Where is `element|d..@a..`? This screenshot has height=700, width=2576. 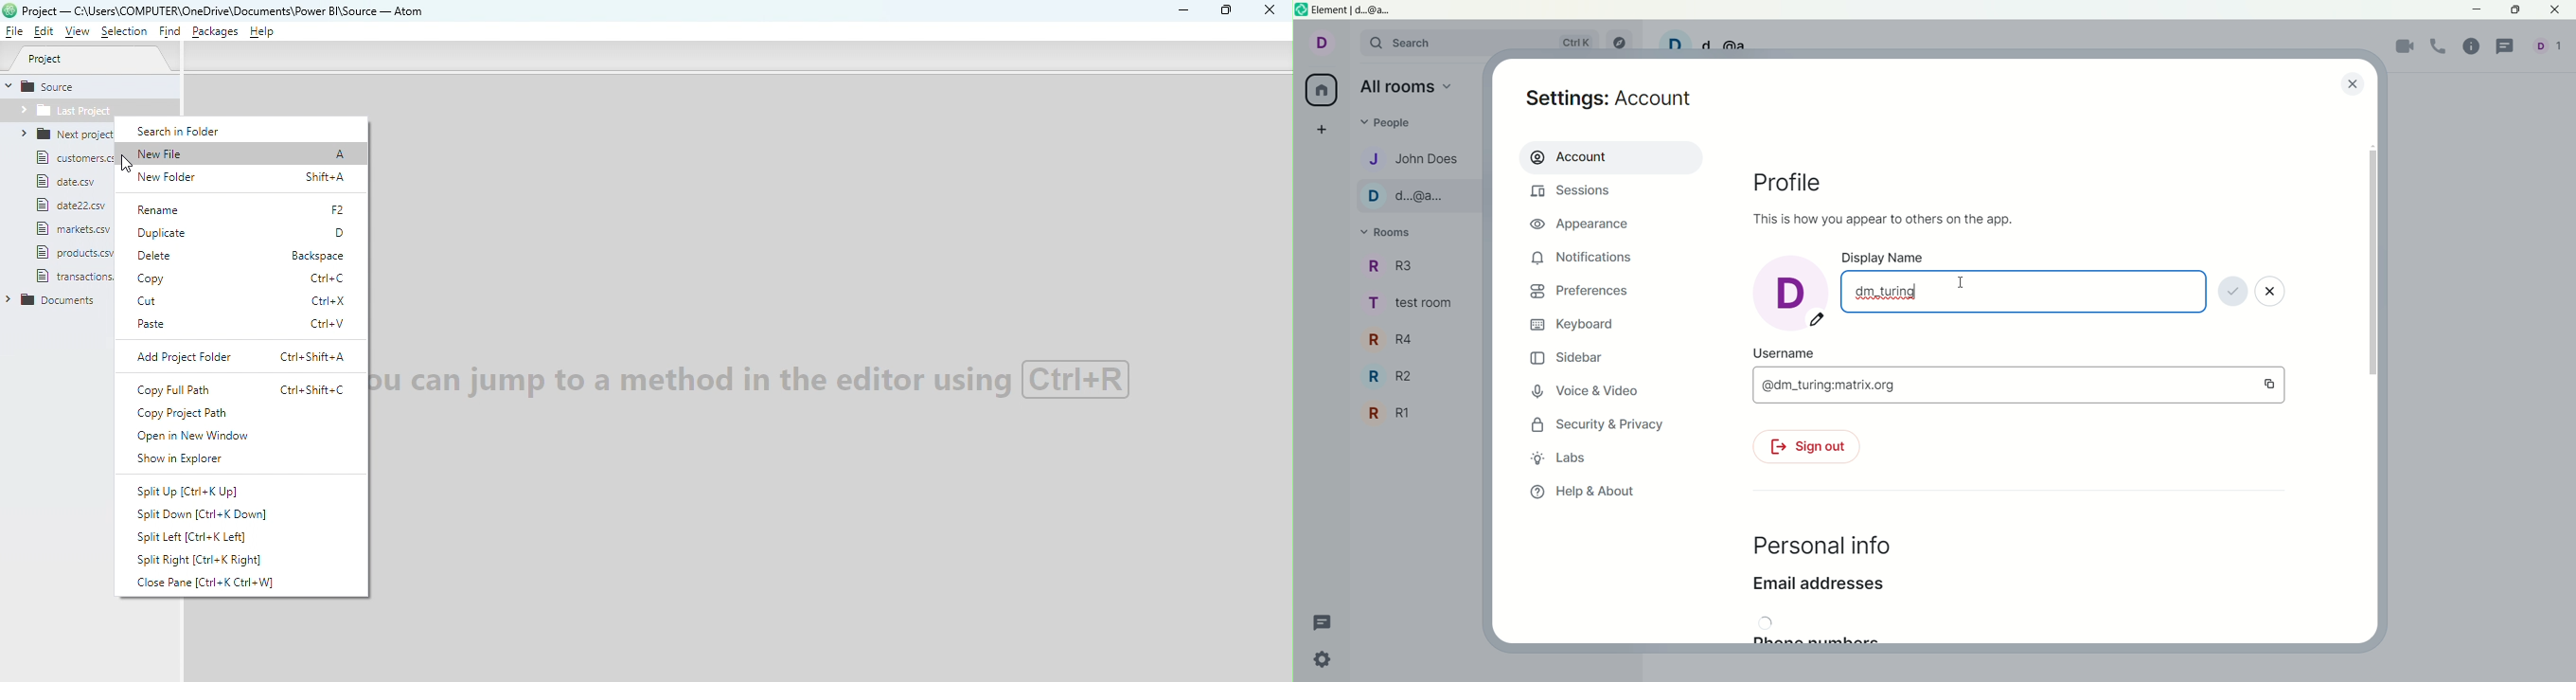 element|d..@a.. is located at coordinates (1347, 10).